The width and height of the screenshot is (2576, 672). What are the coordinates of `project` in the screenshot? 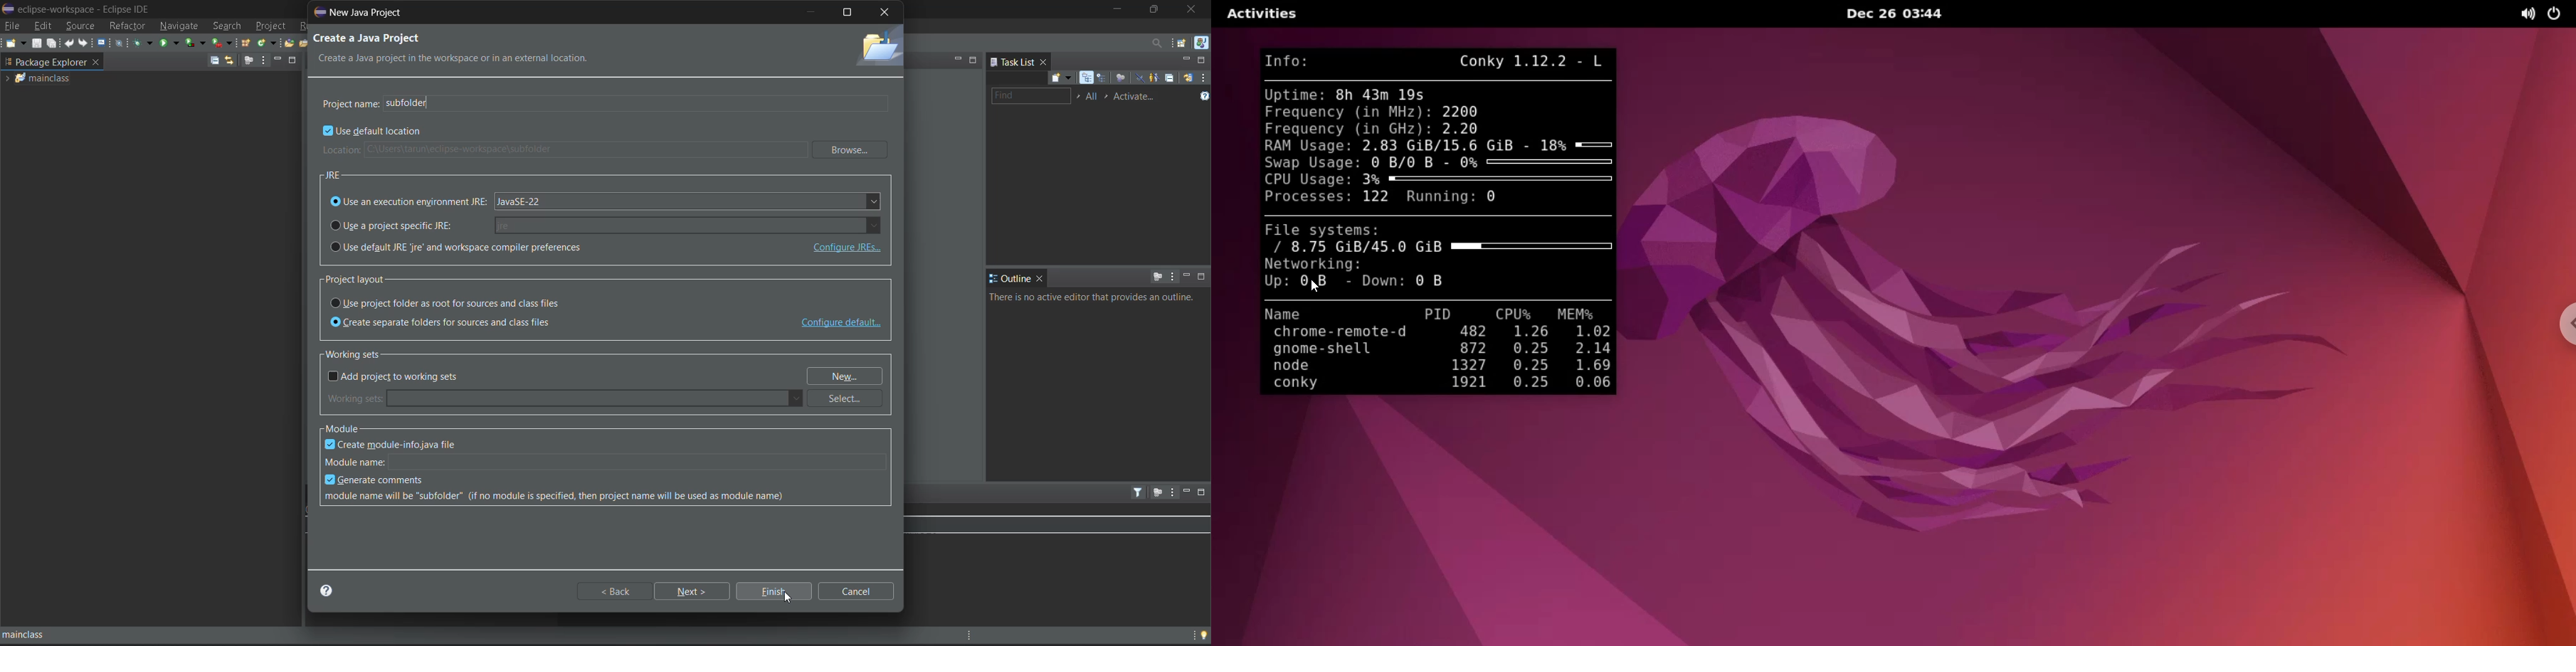 It's located at (271, 27).